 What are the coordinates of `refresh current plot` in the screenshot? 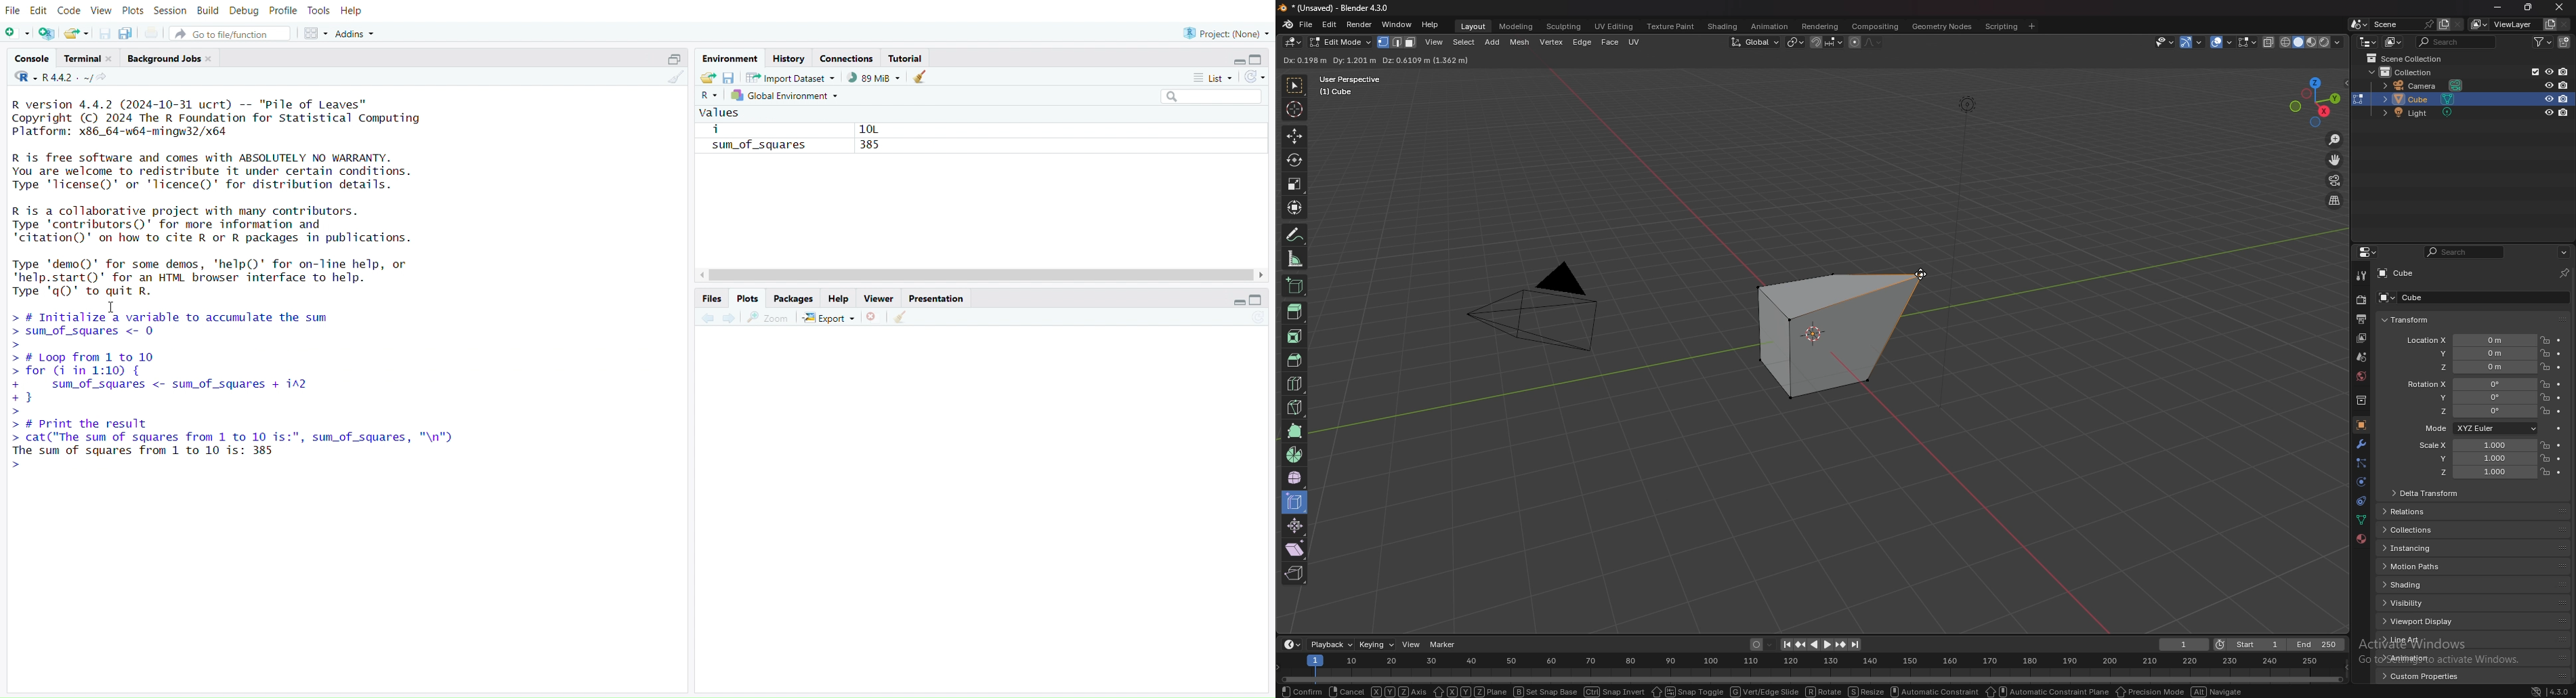 It's located at (1261, 316).